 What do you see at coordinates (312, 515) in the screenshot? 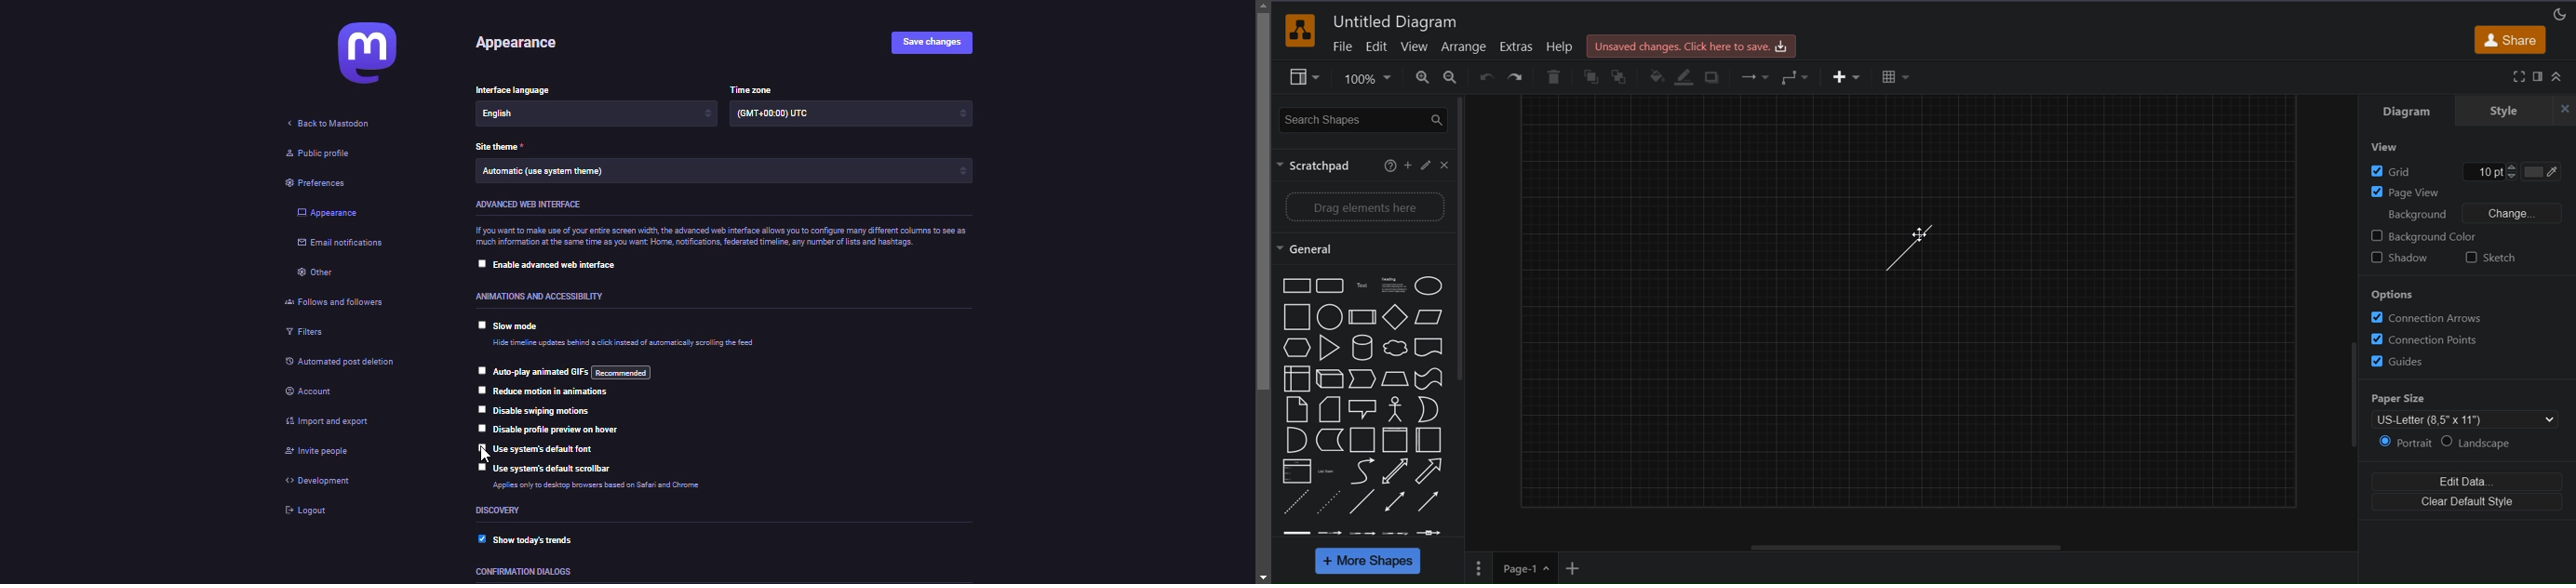
I see `logout` at bounding box center [312, 515].